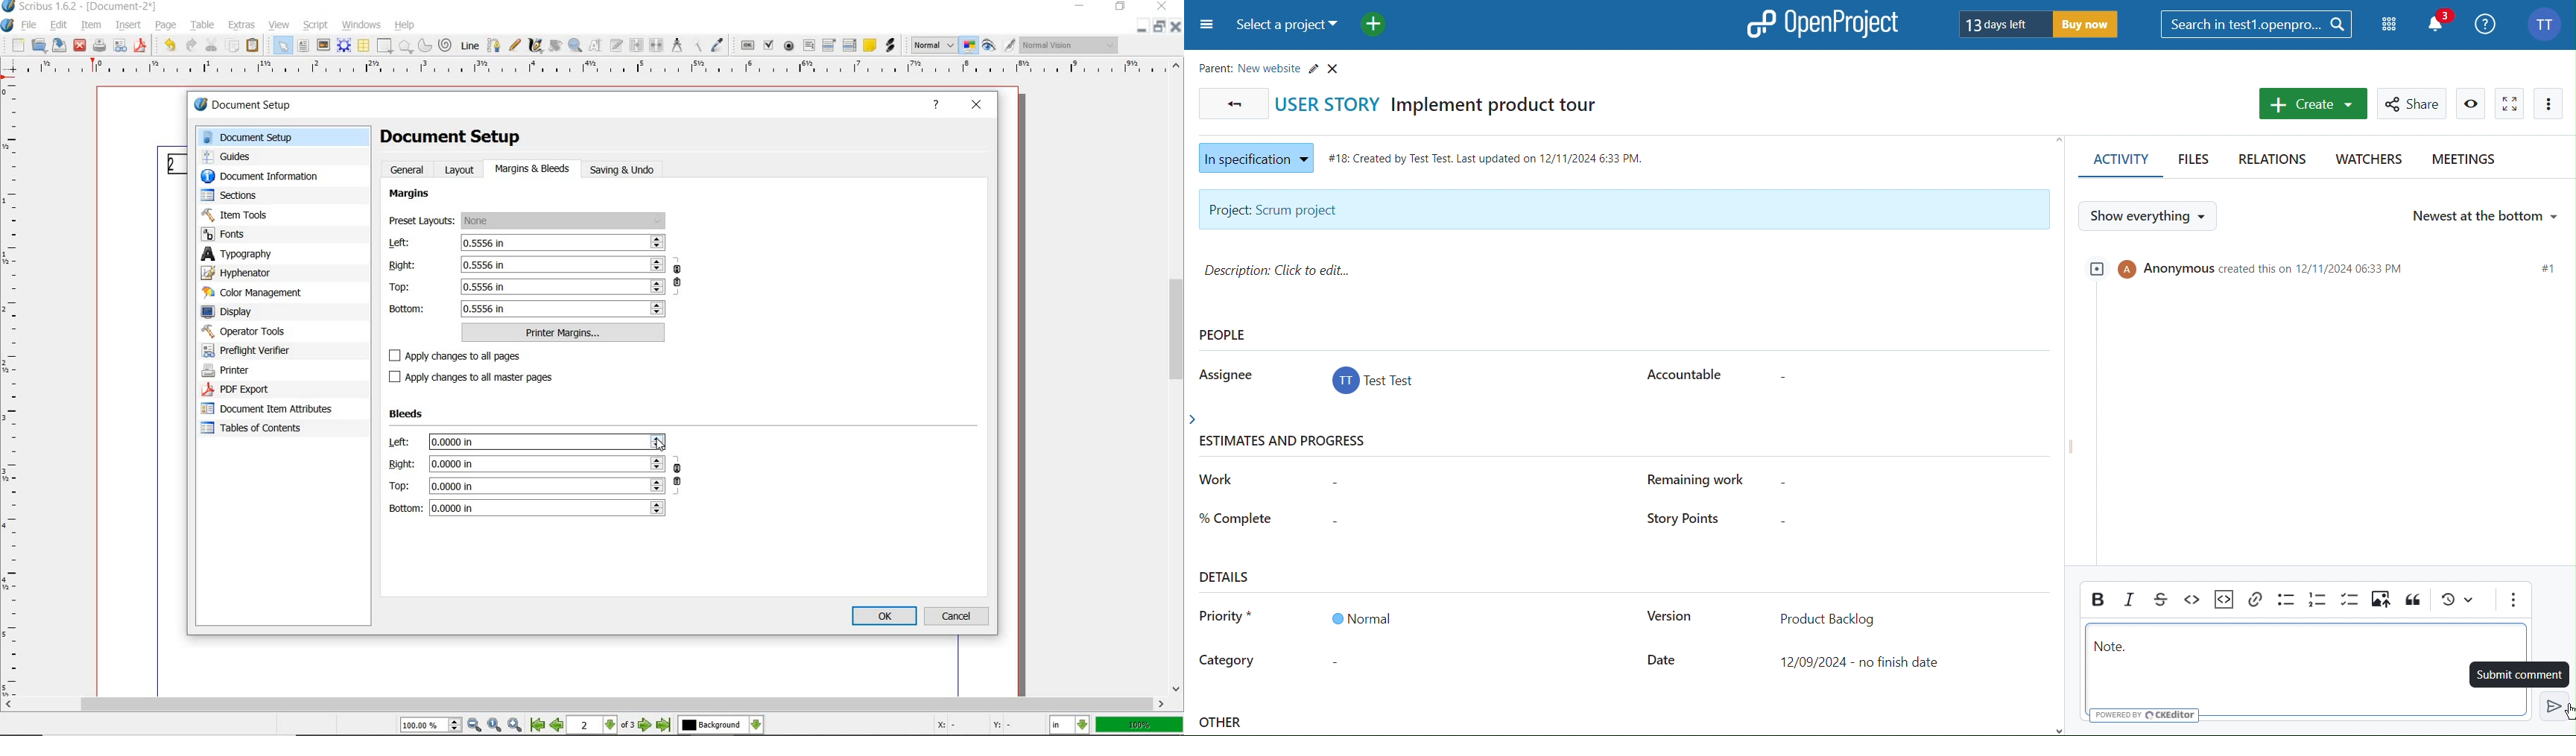  I want to click on view, so click(279, 25).